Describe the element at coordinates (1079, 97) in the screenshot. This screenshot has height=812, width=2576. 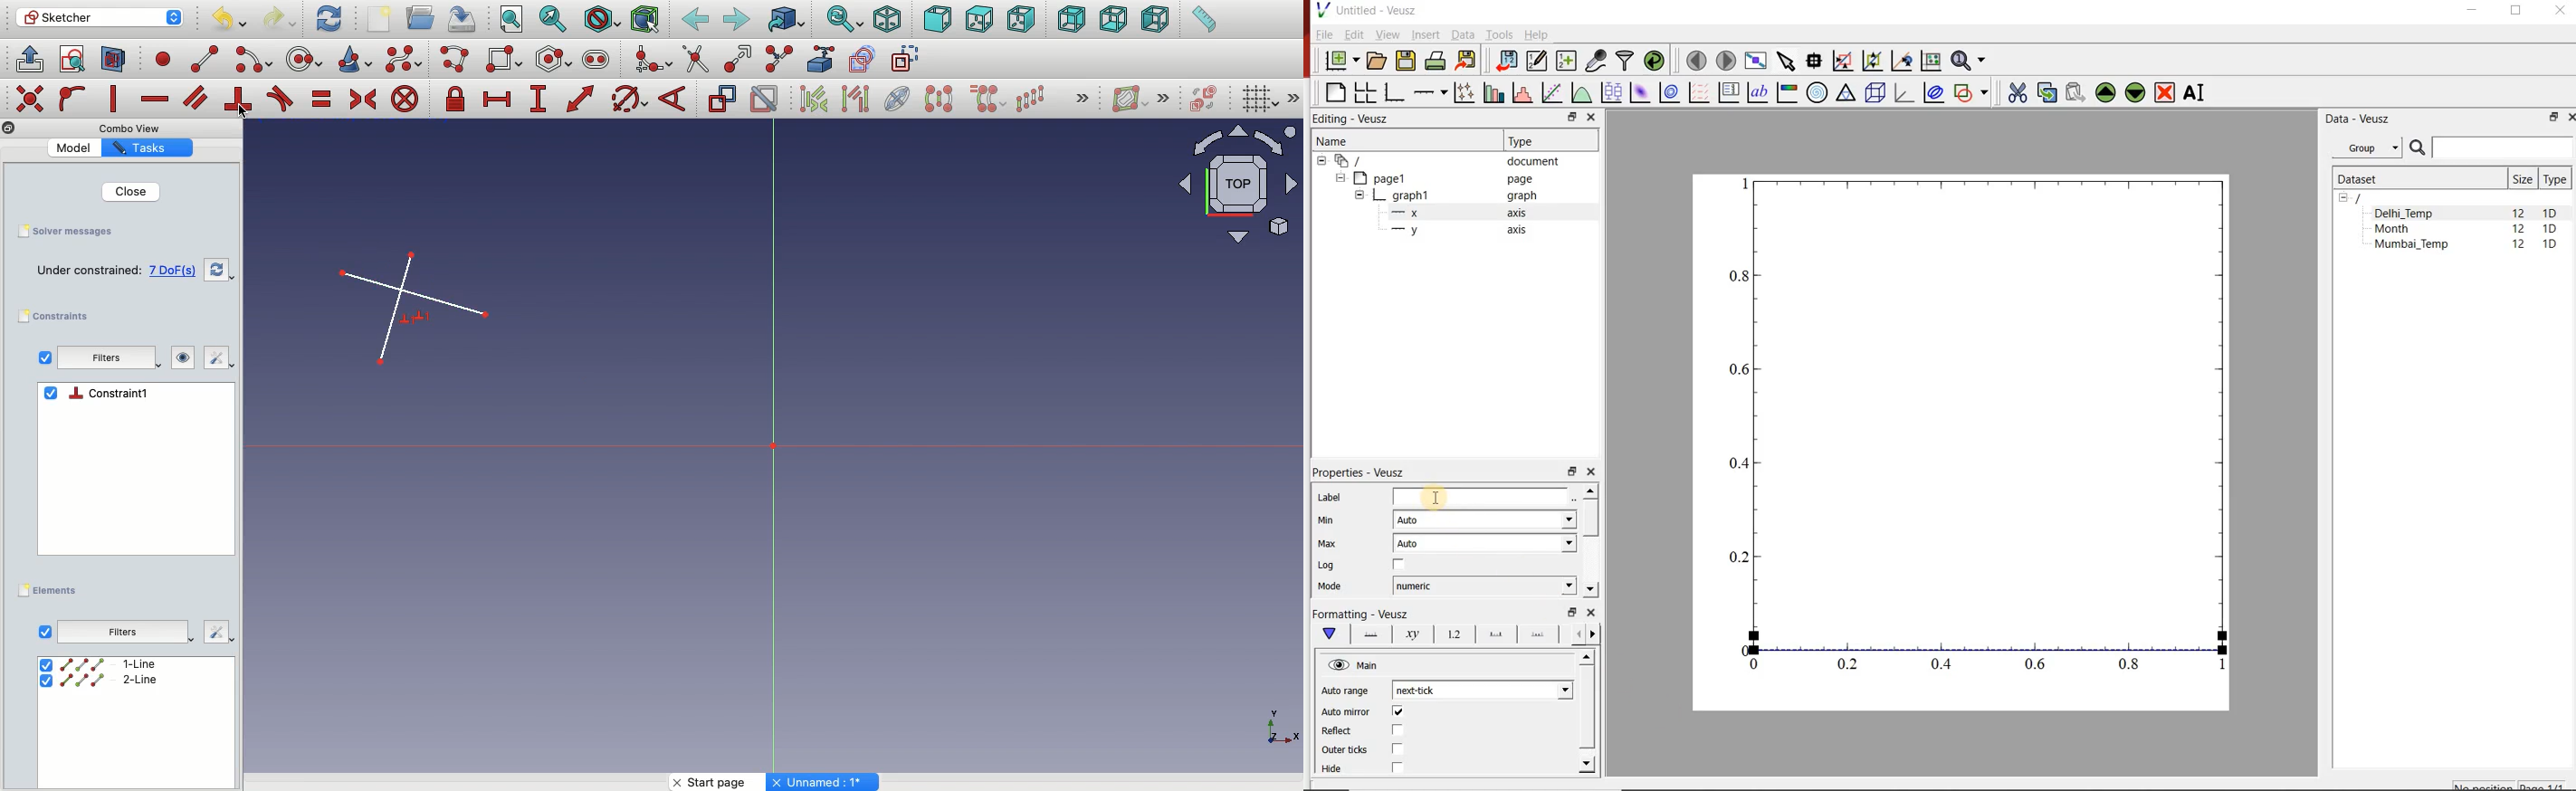
I see `` at that location.